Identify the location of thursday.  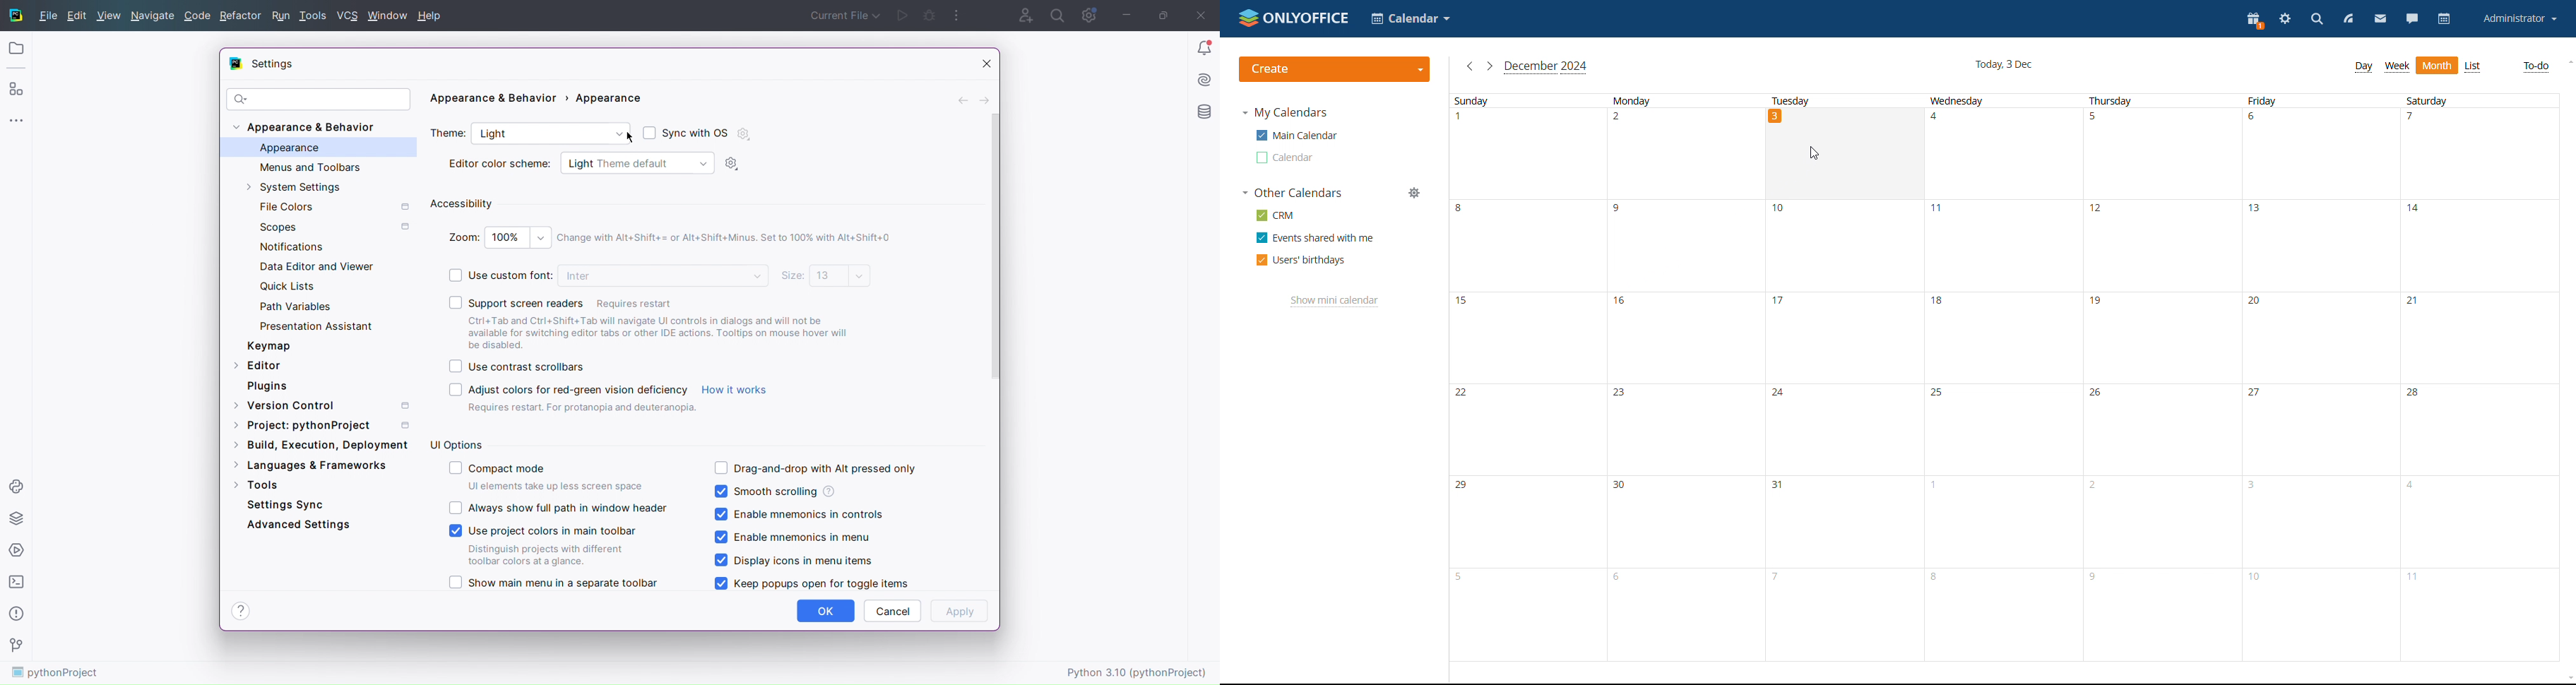
(2162, 377).